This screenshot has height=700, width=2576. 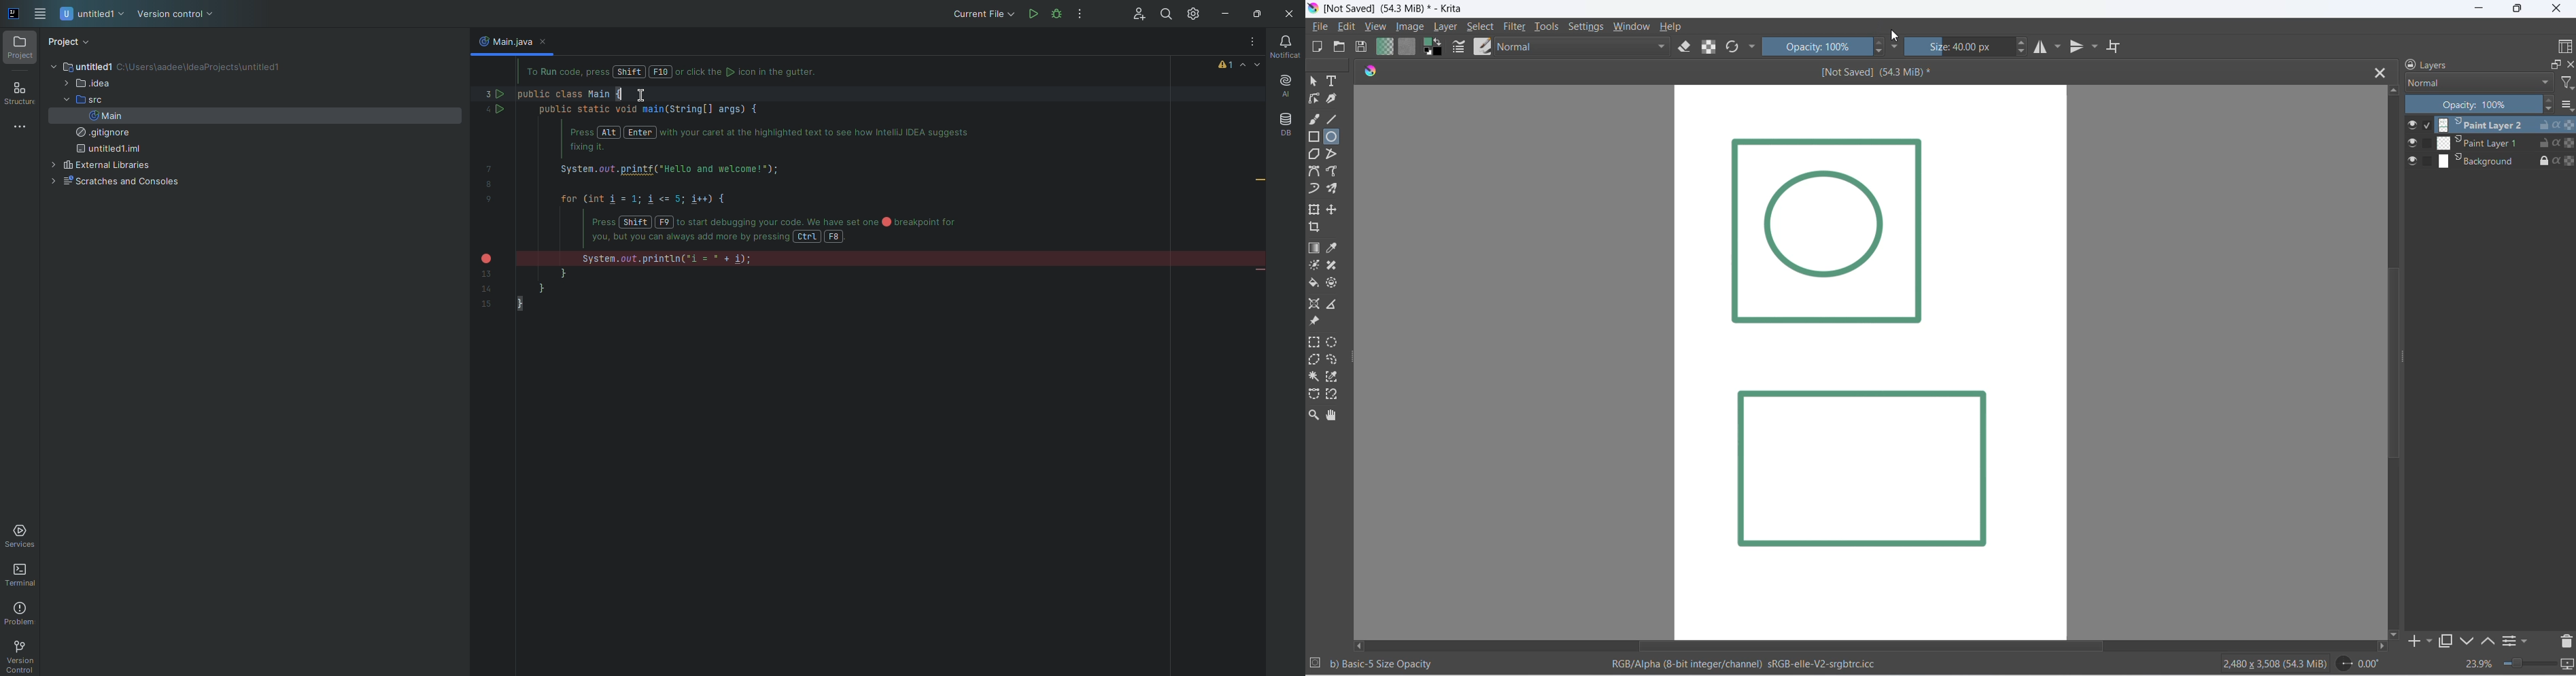 What do you see at coordinates (1547, 27) in the screenshot?
I see `tools` at bounding box center [1547, 27].